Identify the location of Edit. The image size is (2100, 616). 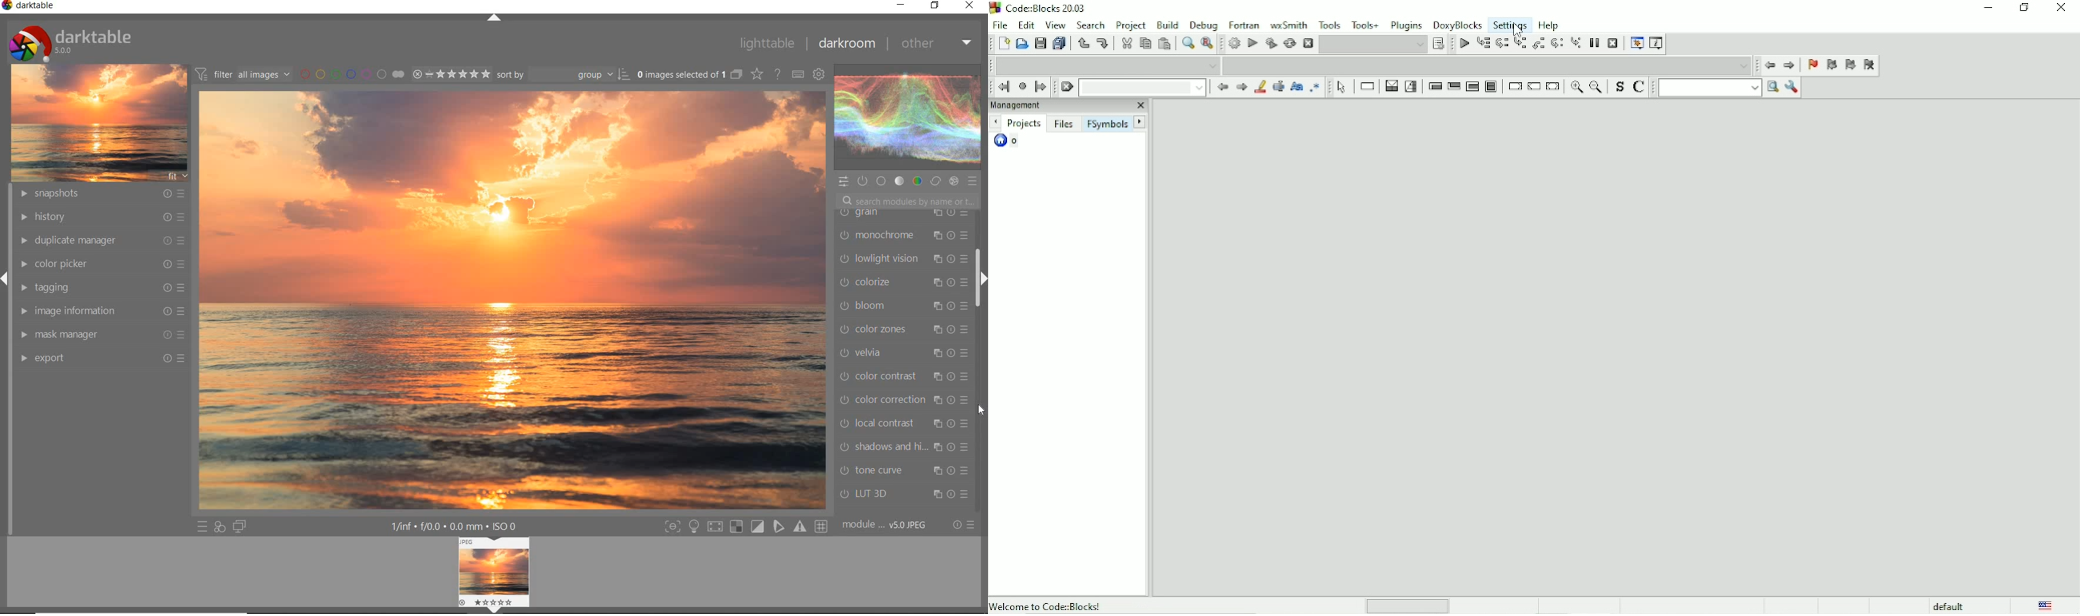
(1026, 25).